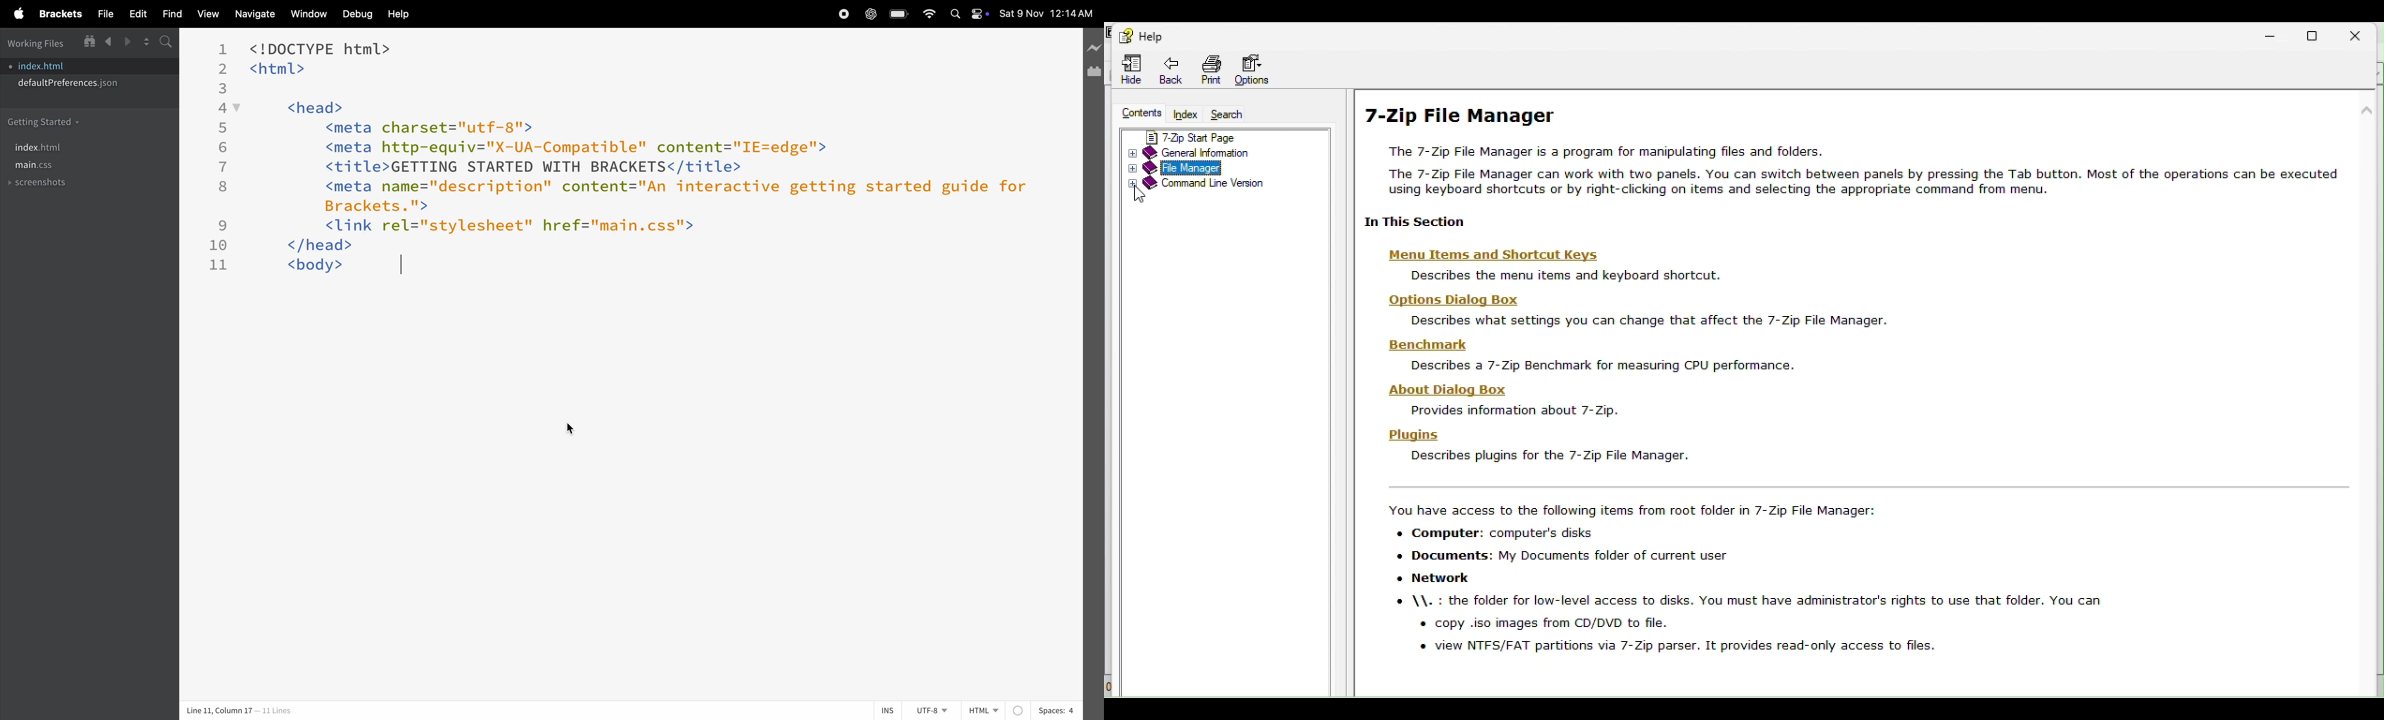  Describe the element at coordinates (872, 14) in the screenshot. I see `chatgpt` at that location.